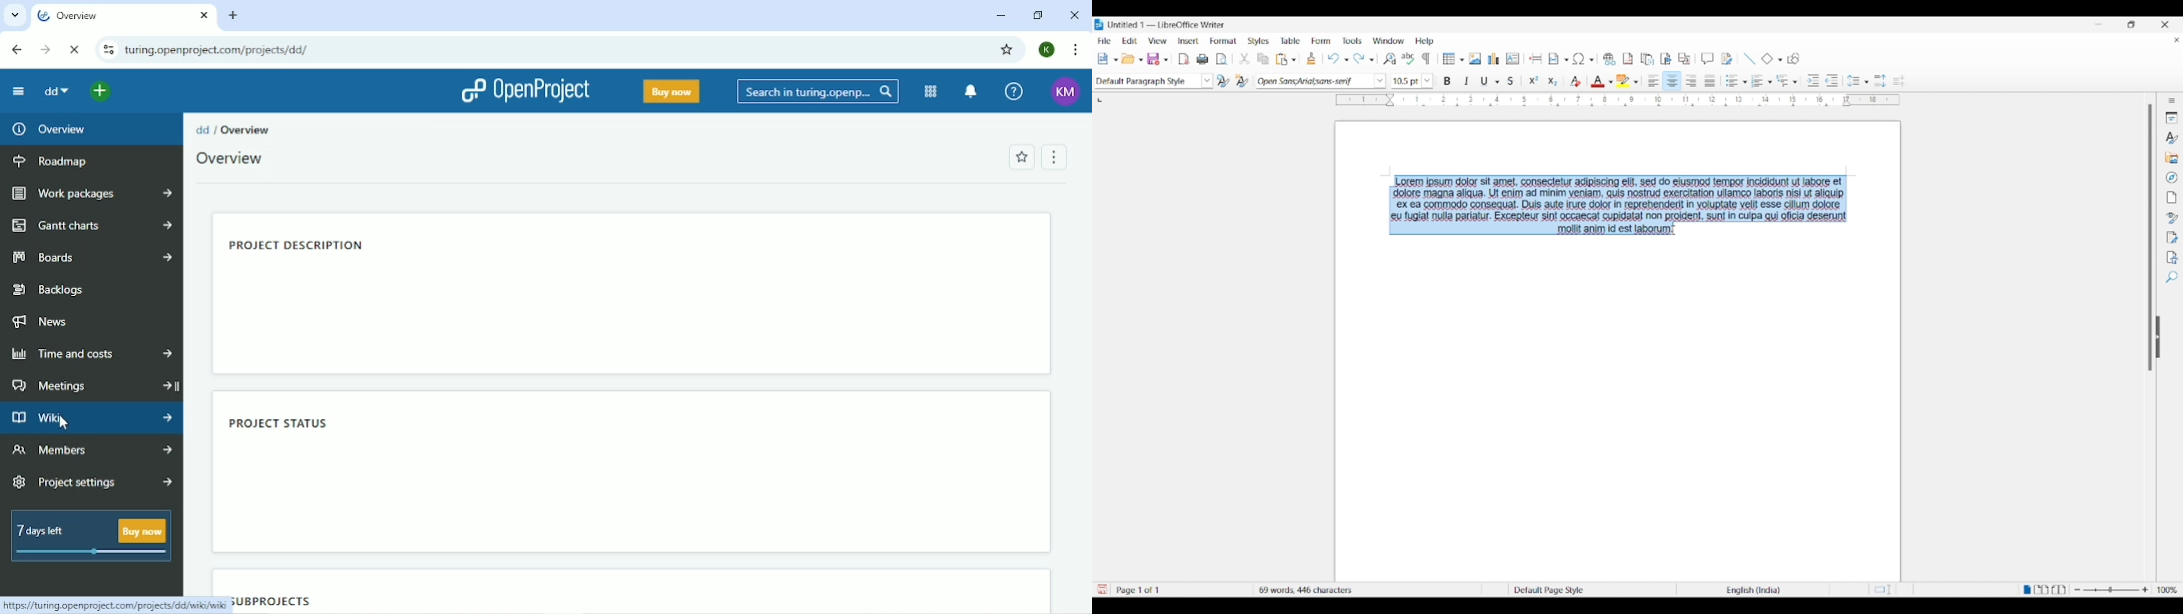 The height and width of the screenshot is (616, 2184). I want to click on Insert image, so click(1475, 59).